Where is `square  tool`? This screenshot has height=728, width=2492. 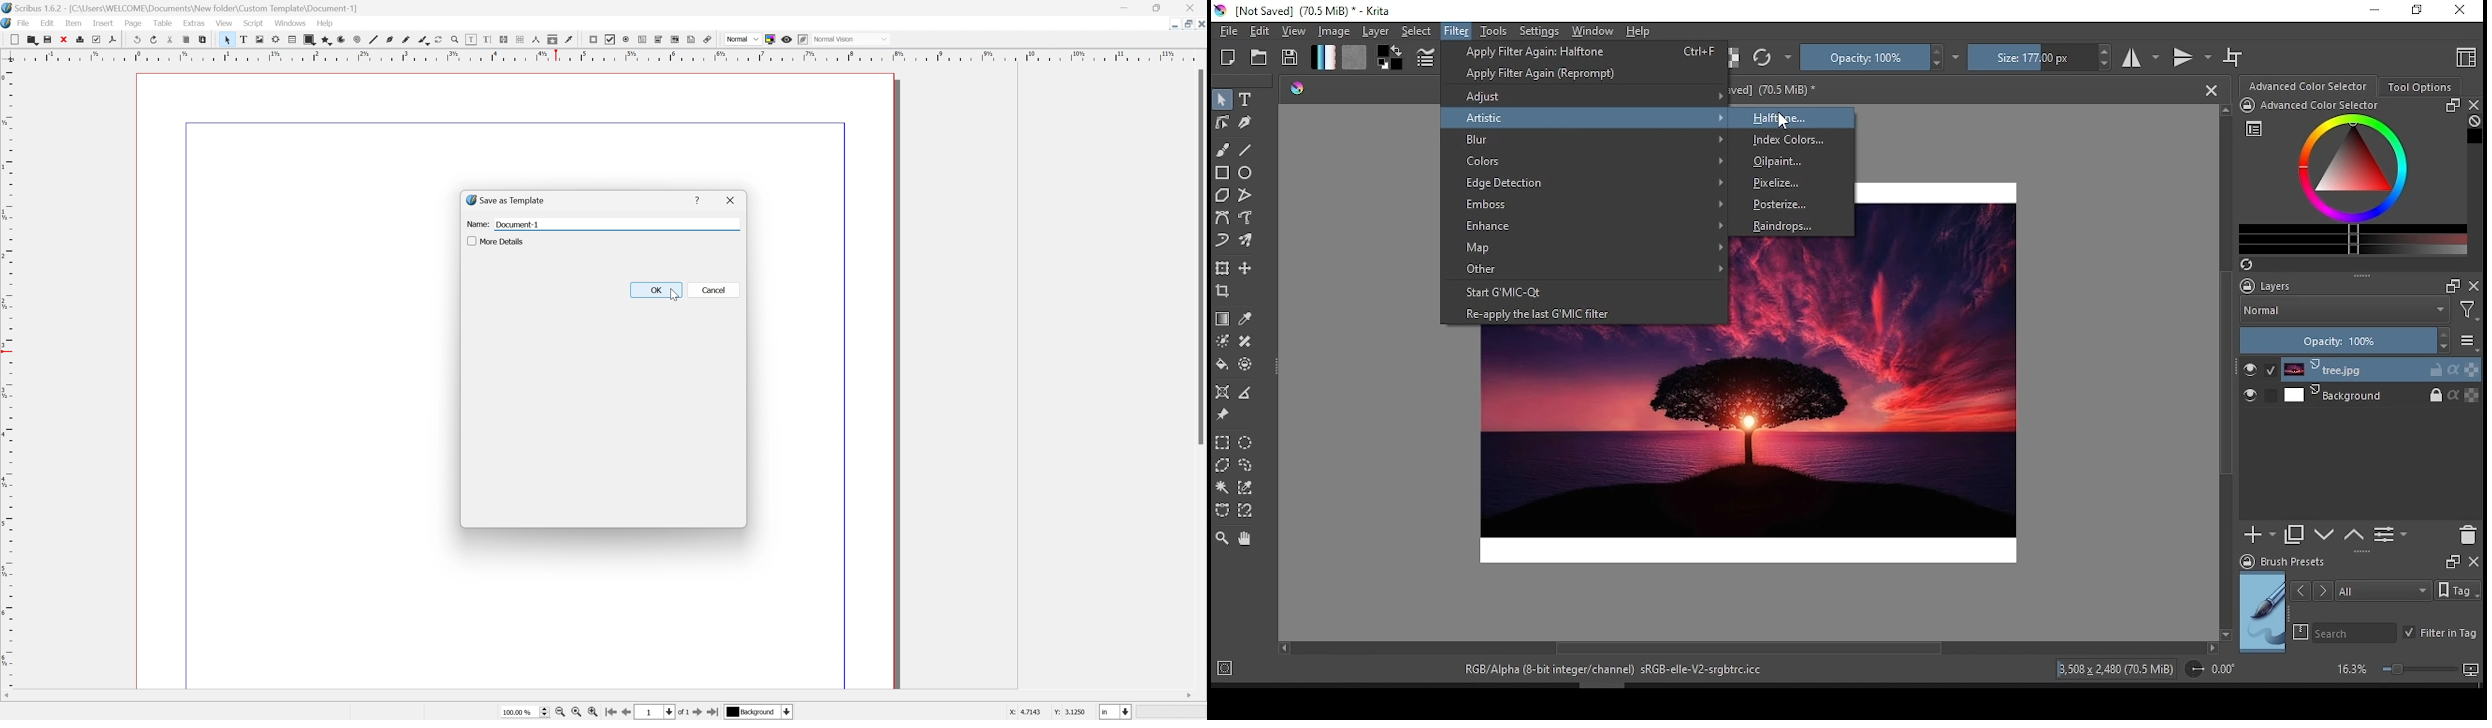
square  tool is located at coordinates (1223, 172).